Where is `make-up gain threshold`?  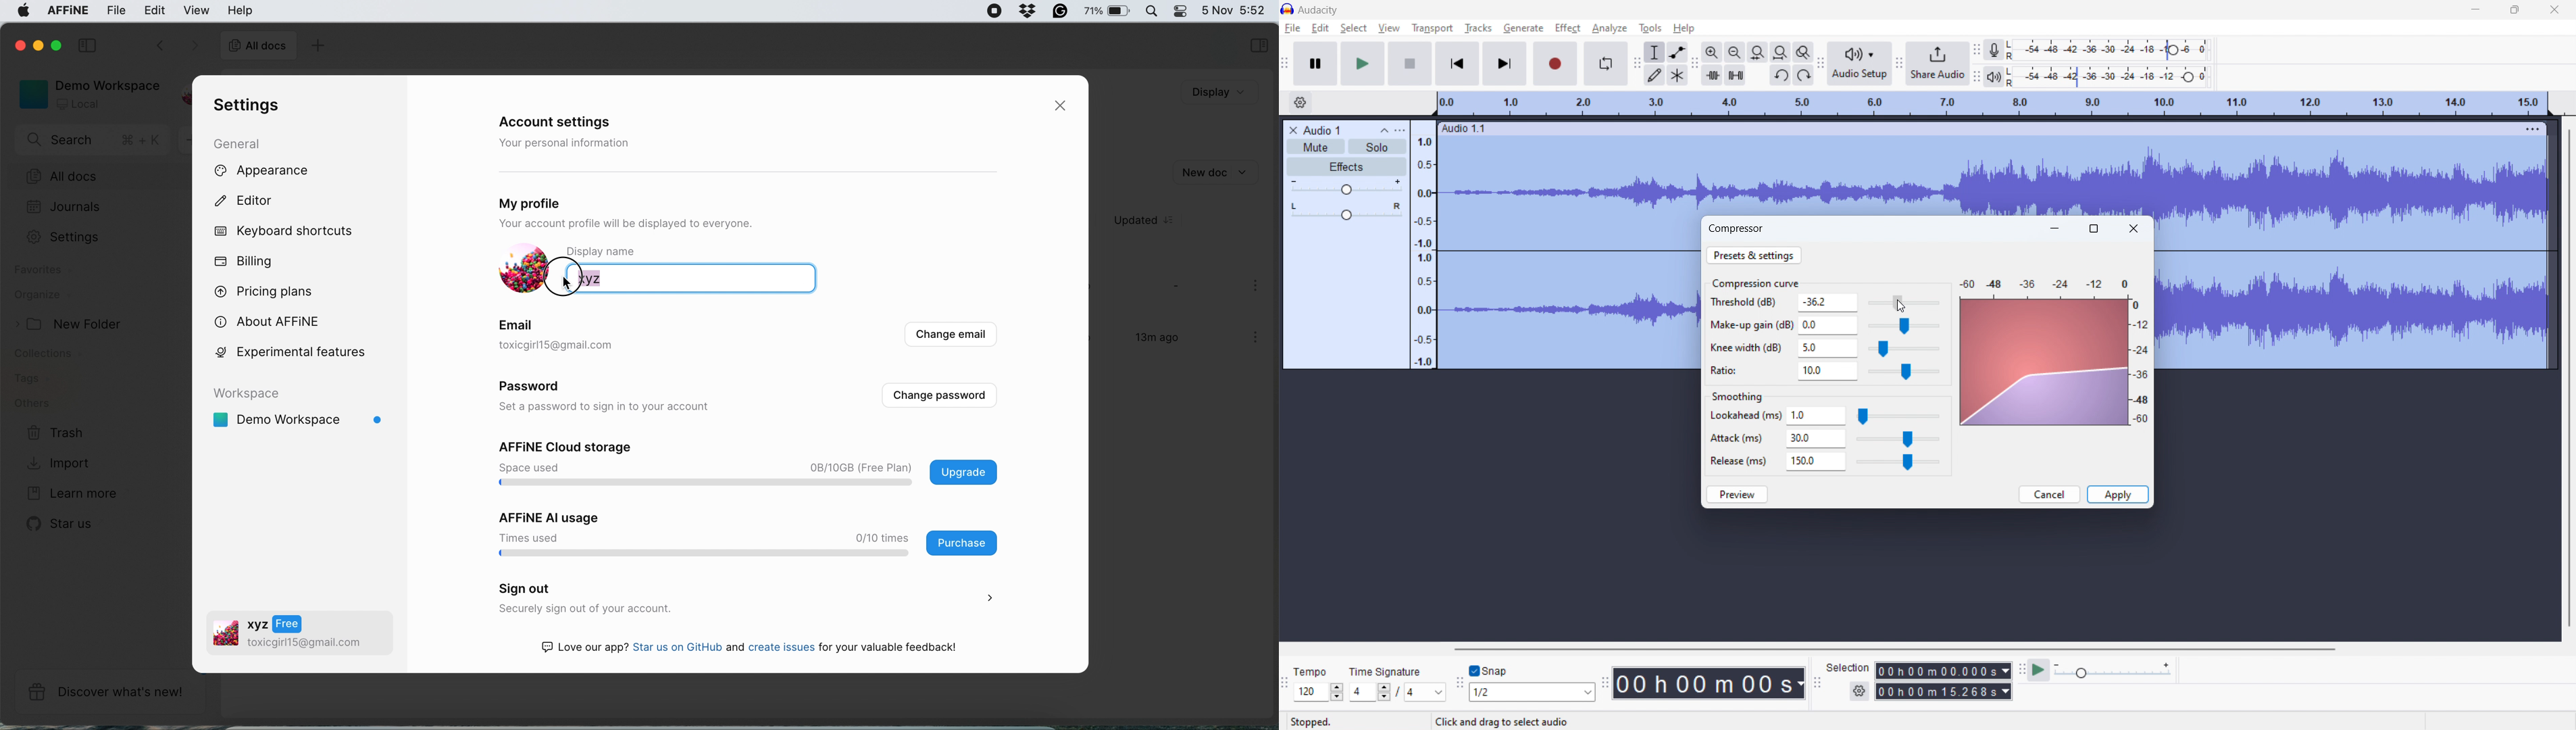
make-up gain threshold is located at coordinates (1903, 326).